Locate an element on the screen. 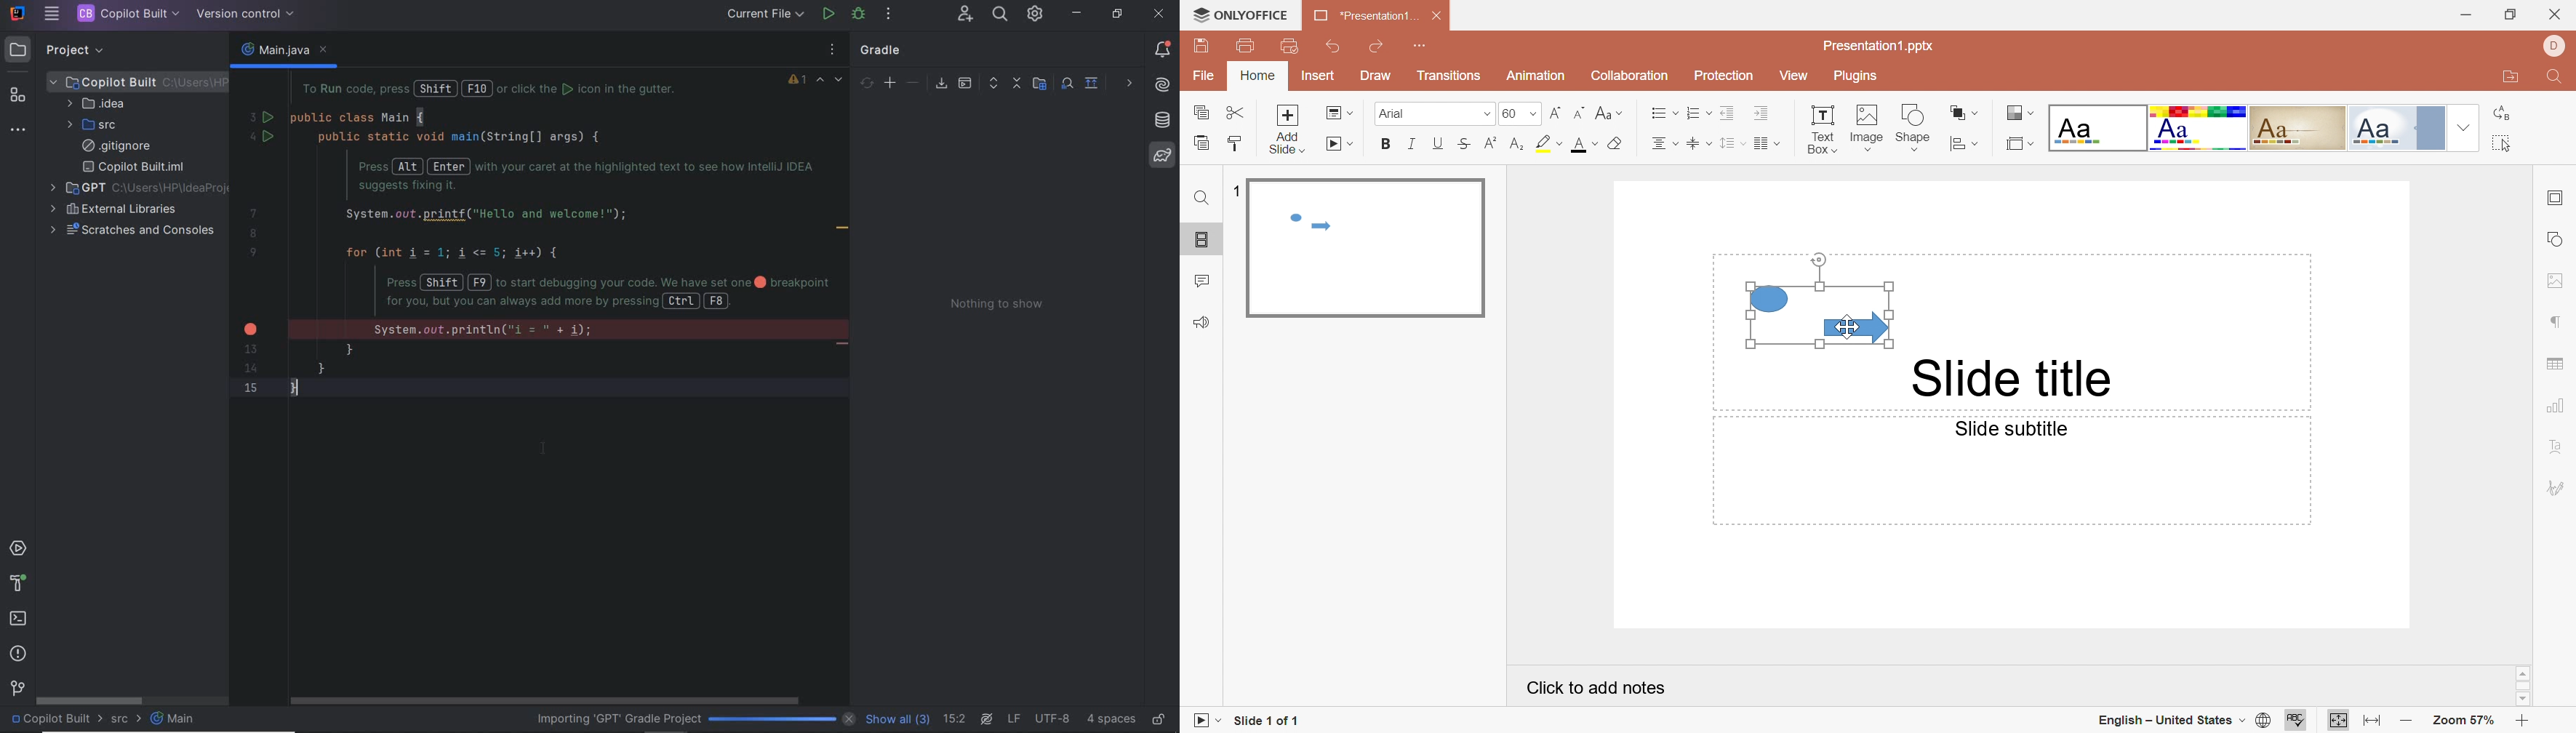  Line spacing is located at coordinates (1730, 143).